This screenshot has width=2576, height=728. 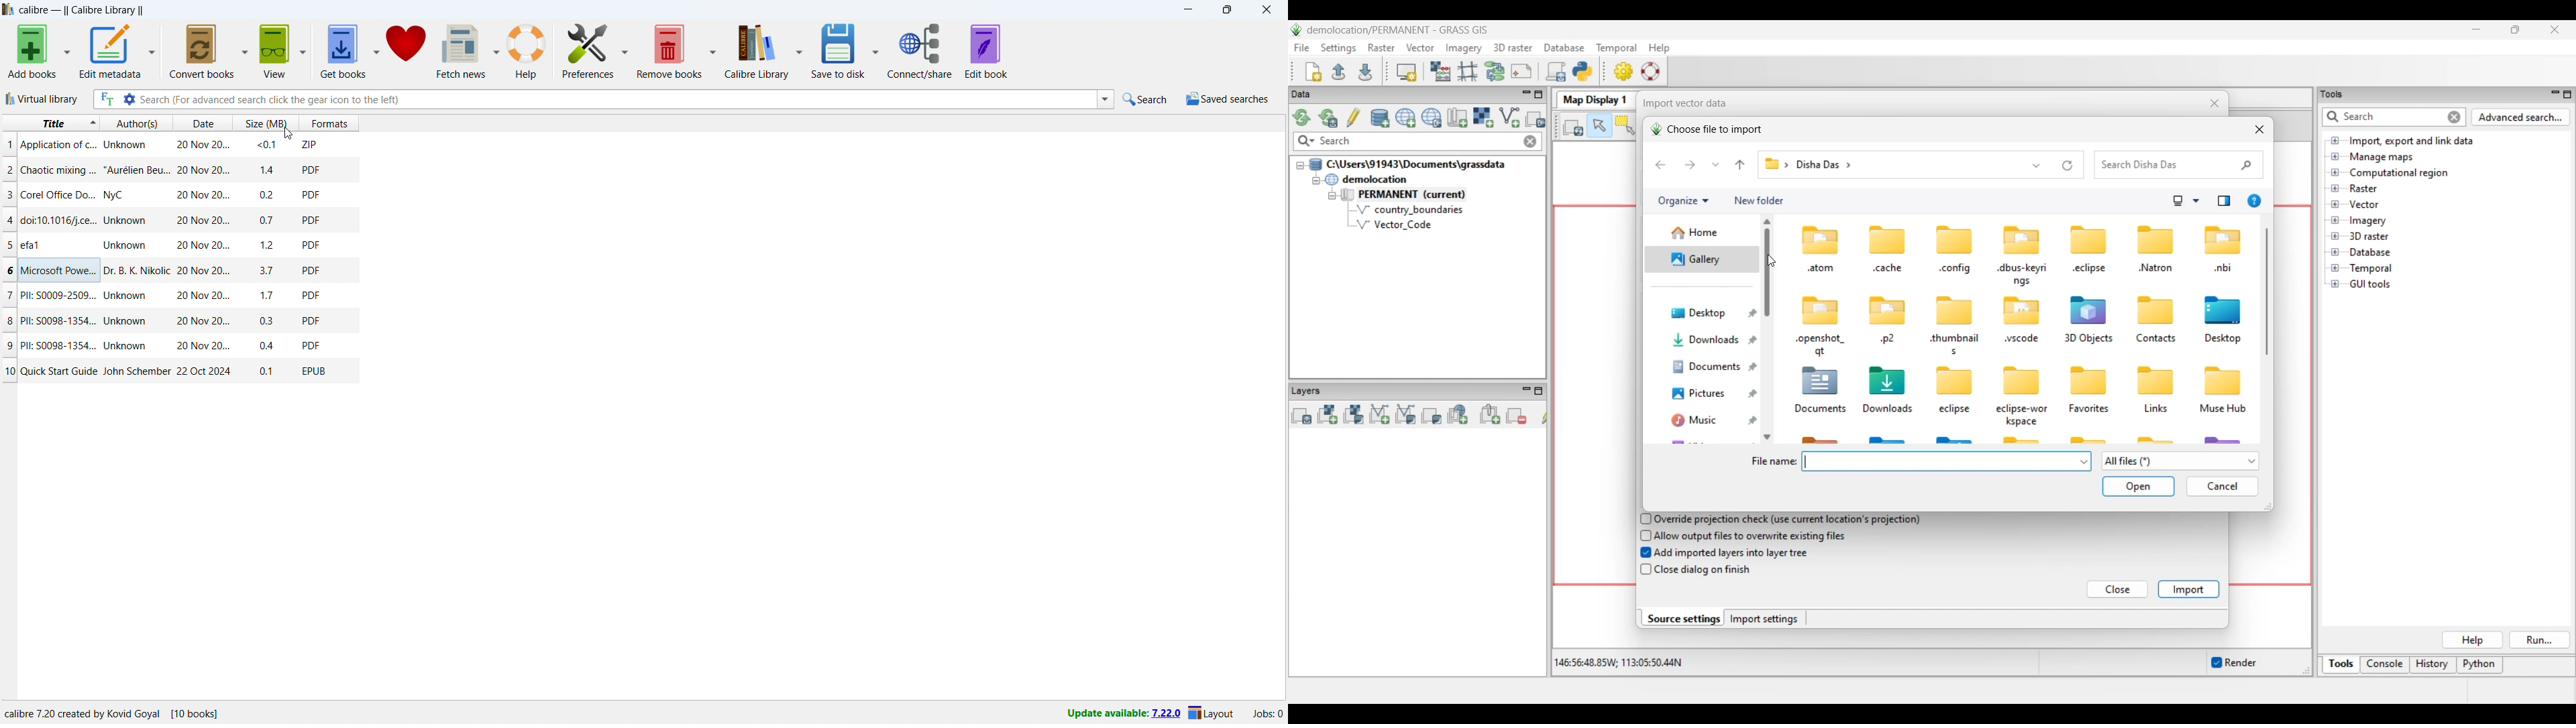 What do you see at coordinates (137, 123) in the screenshot?
I see `authors` at bounding box center [137, 123].